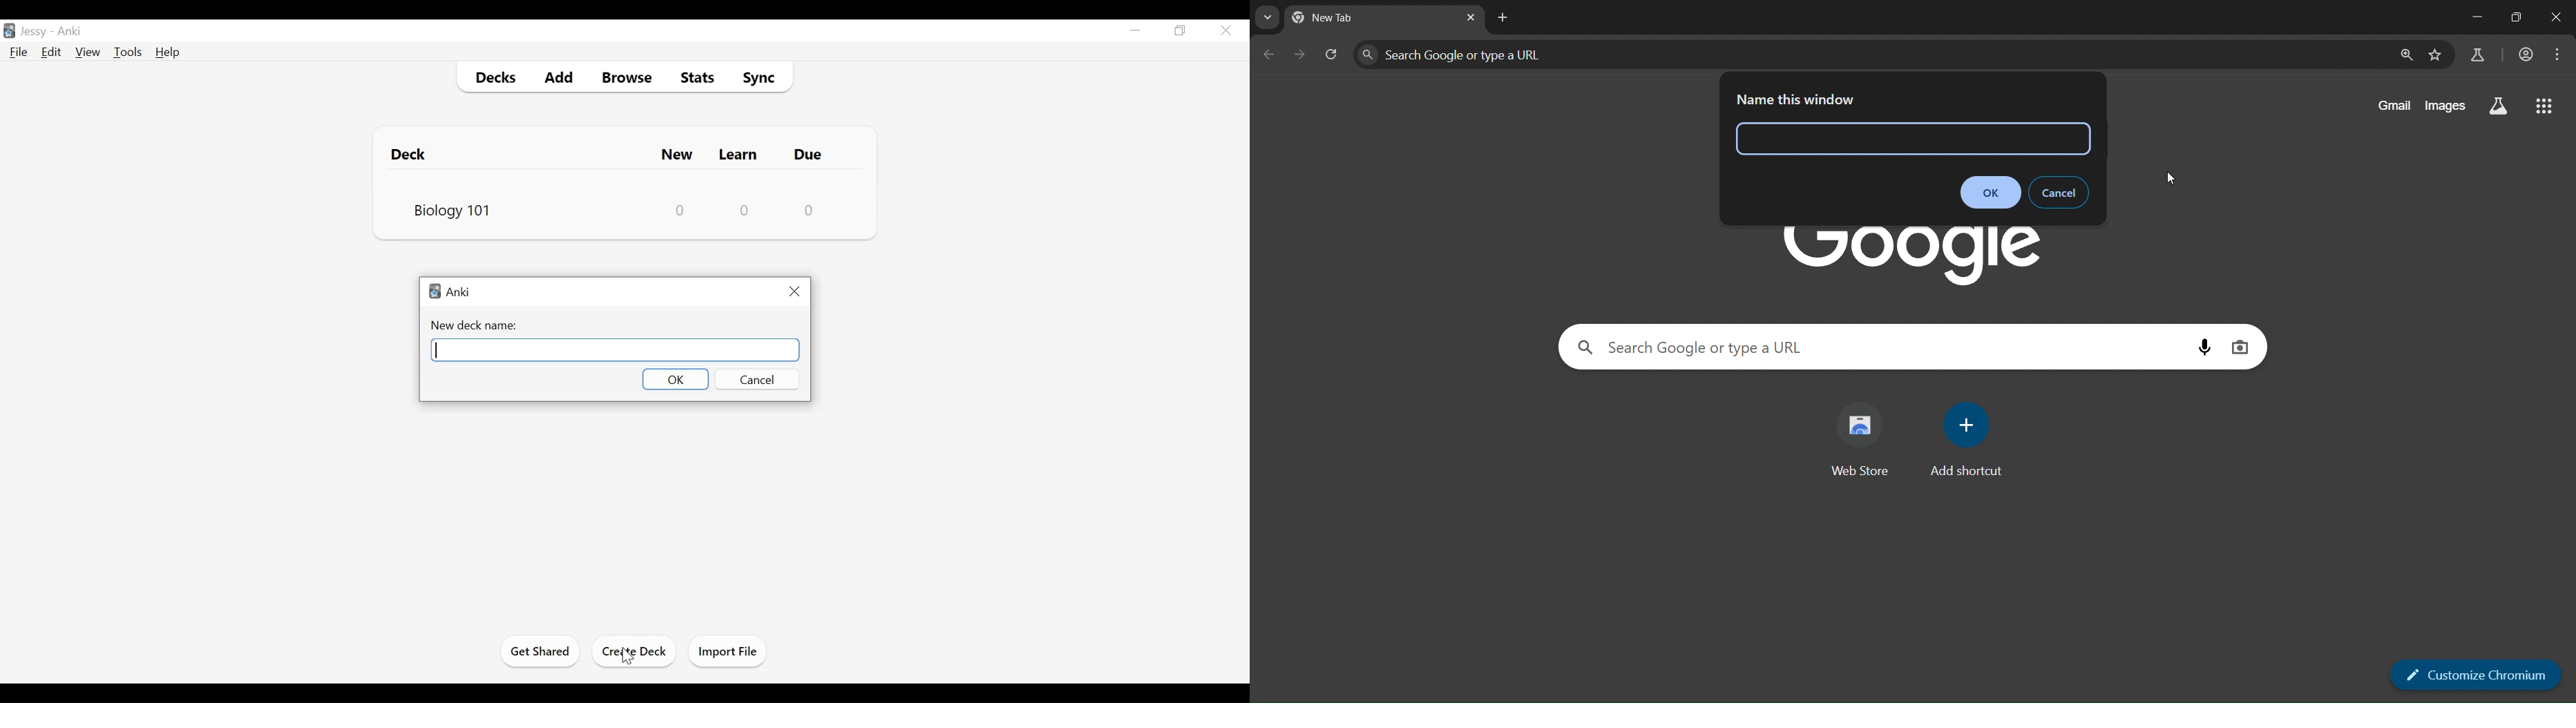 The image size is (2576, 728). Describe the element at coordinates (1862, 432) in the screenshot. I see `web store` at that location.